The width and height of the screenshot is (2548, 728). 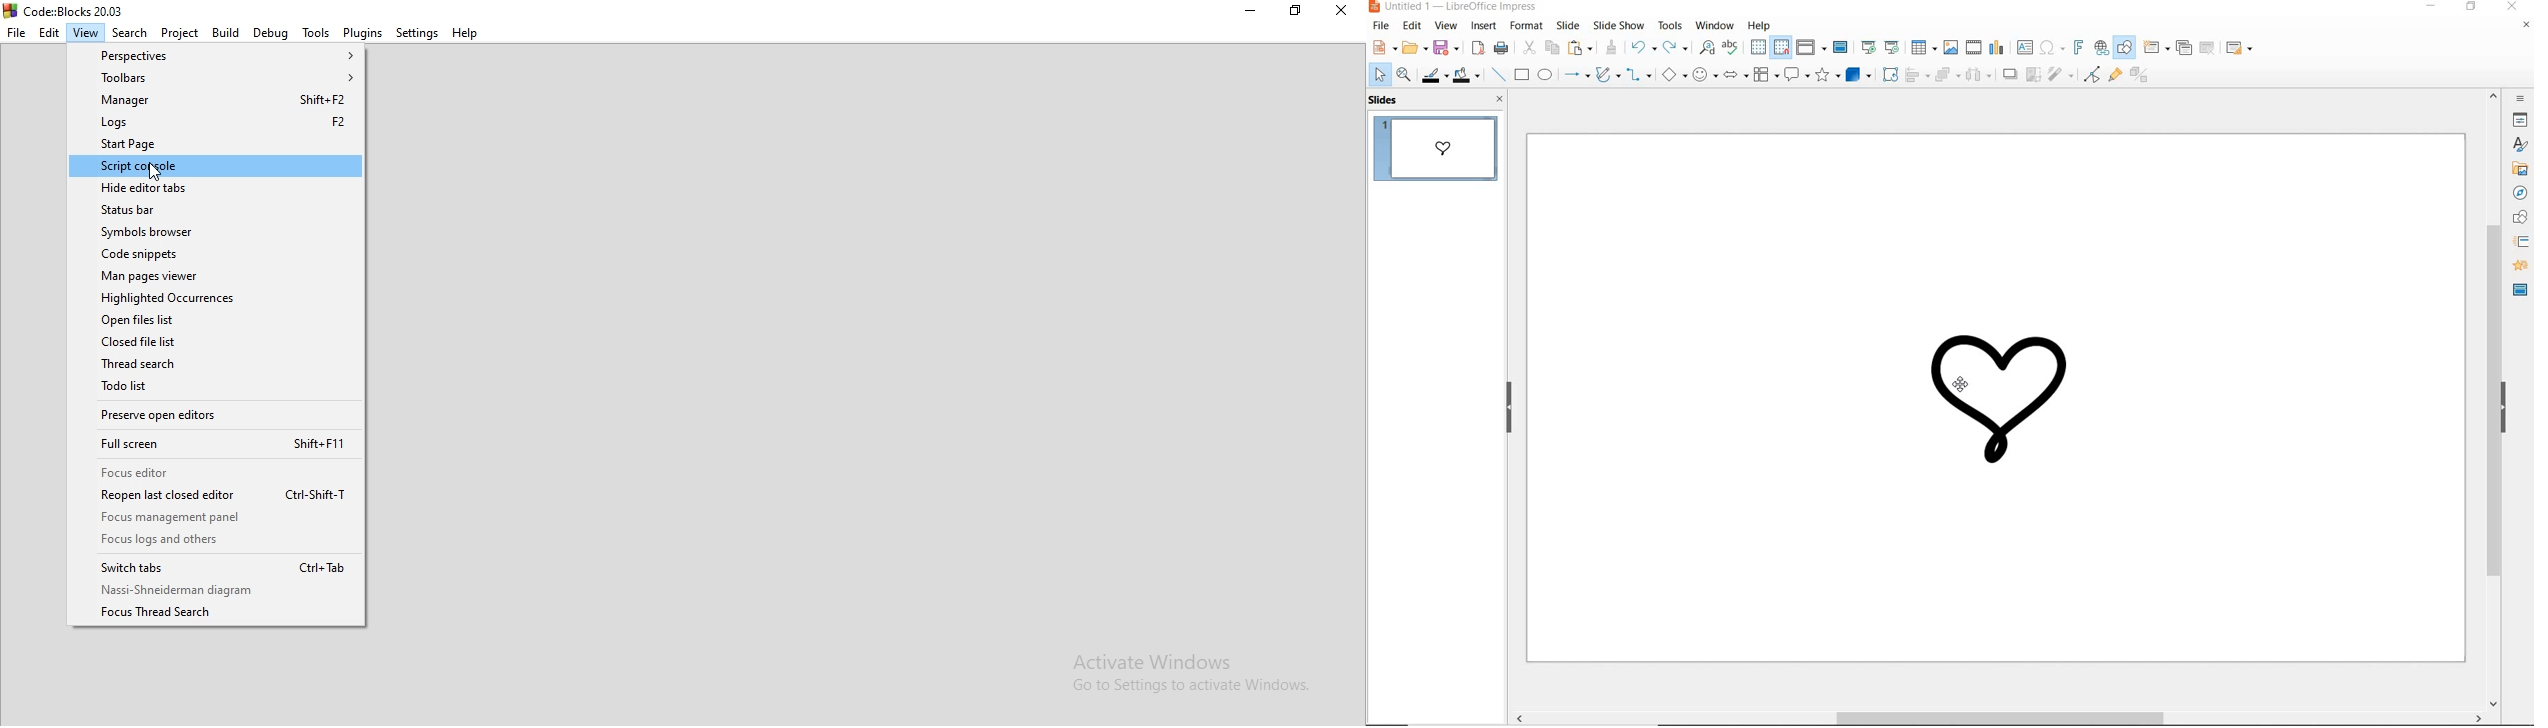 I want to click on file, so click(x=1381, y=27).